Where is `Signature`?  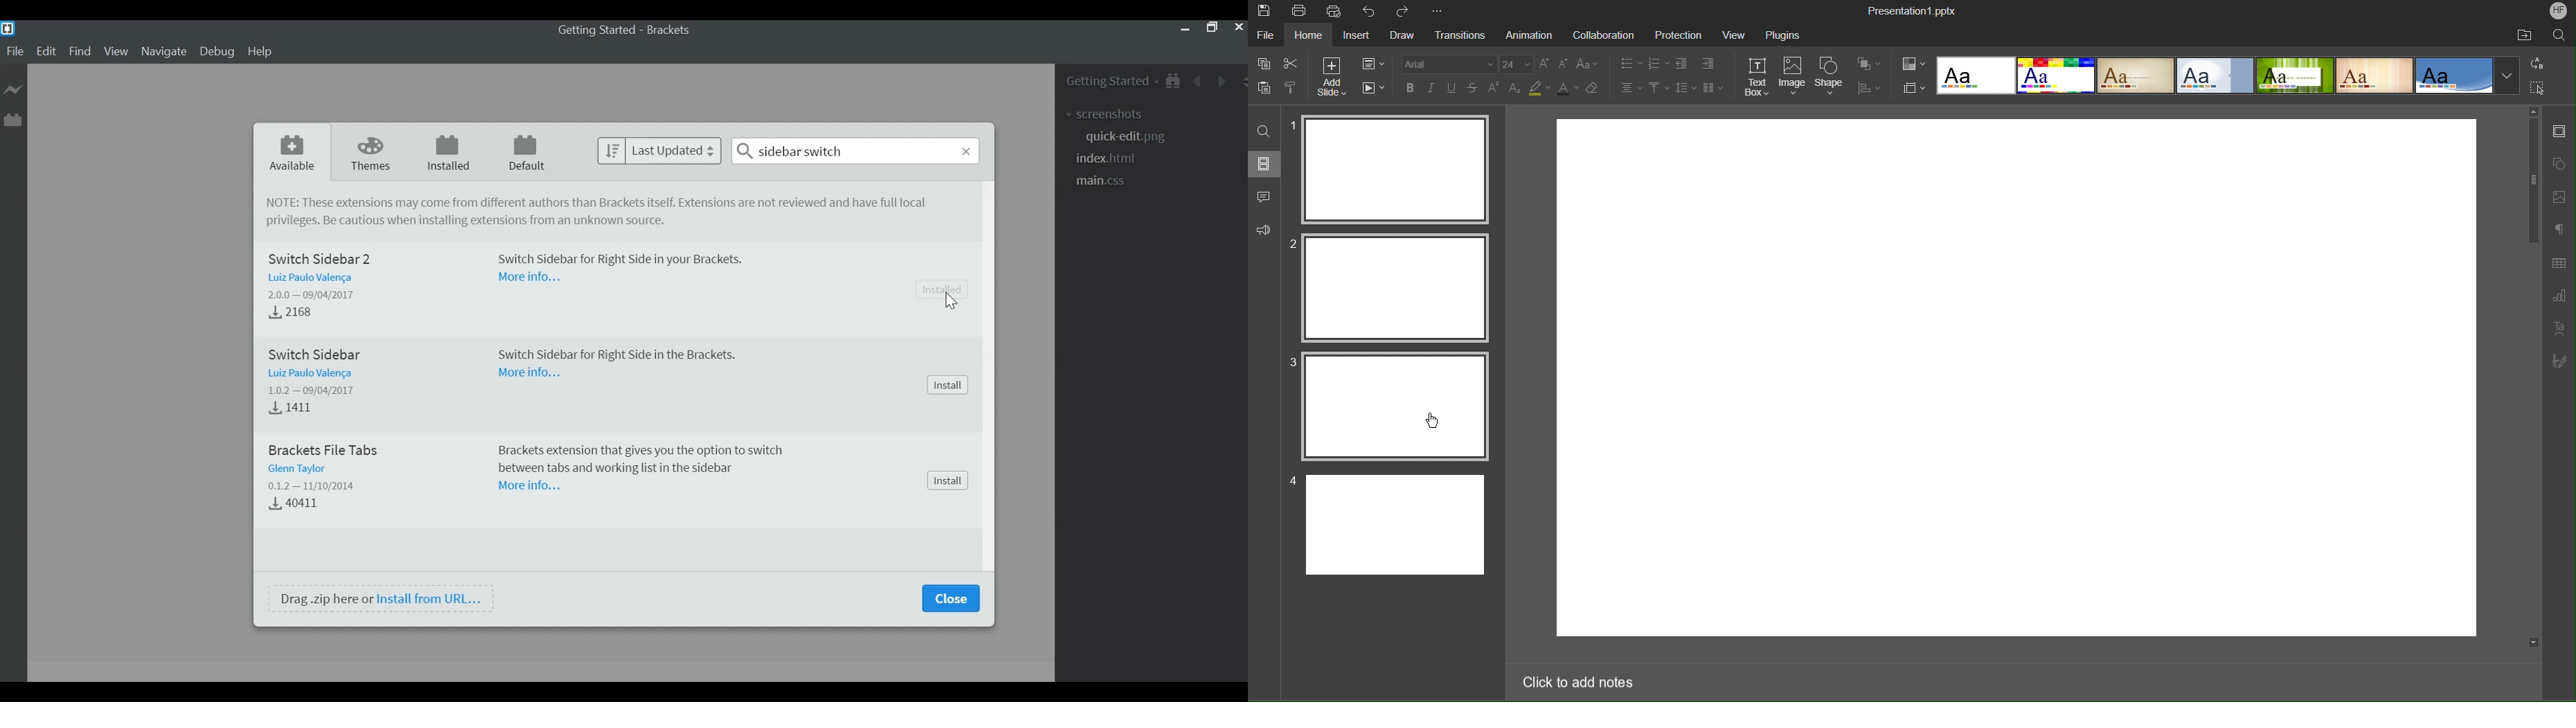 Signature is located at coordinates (2562, 361).